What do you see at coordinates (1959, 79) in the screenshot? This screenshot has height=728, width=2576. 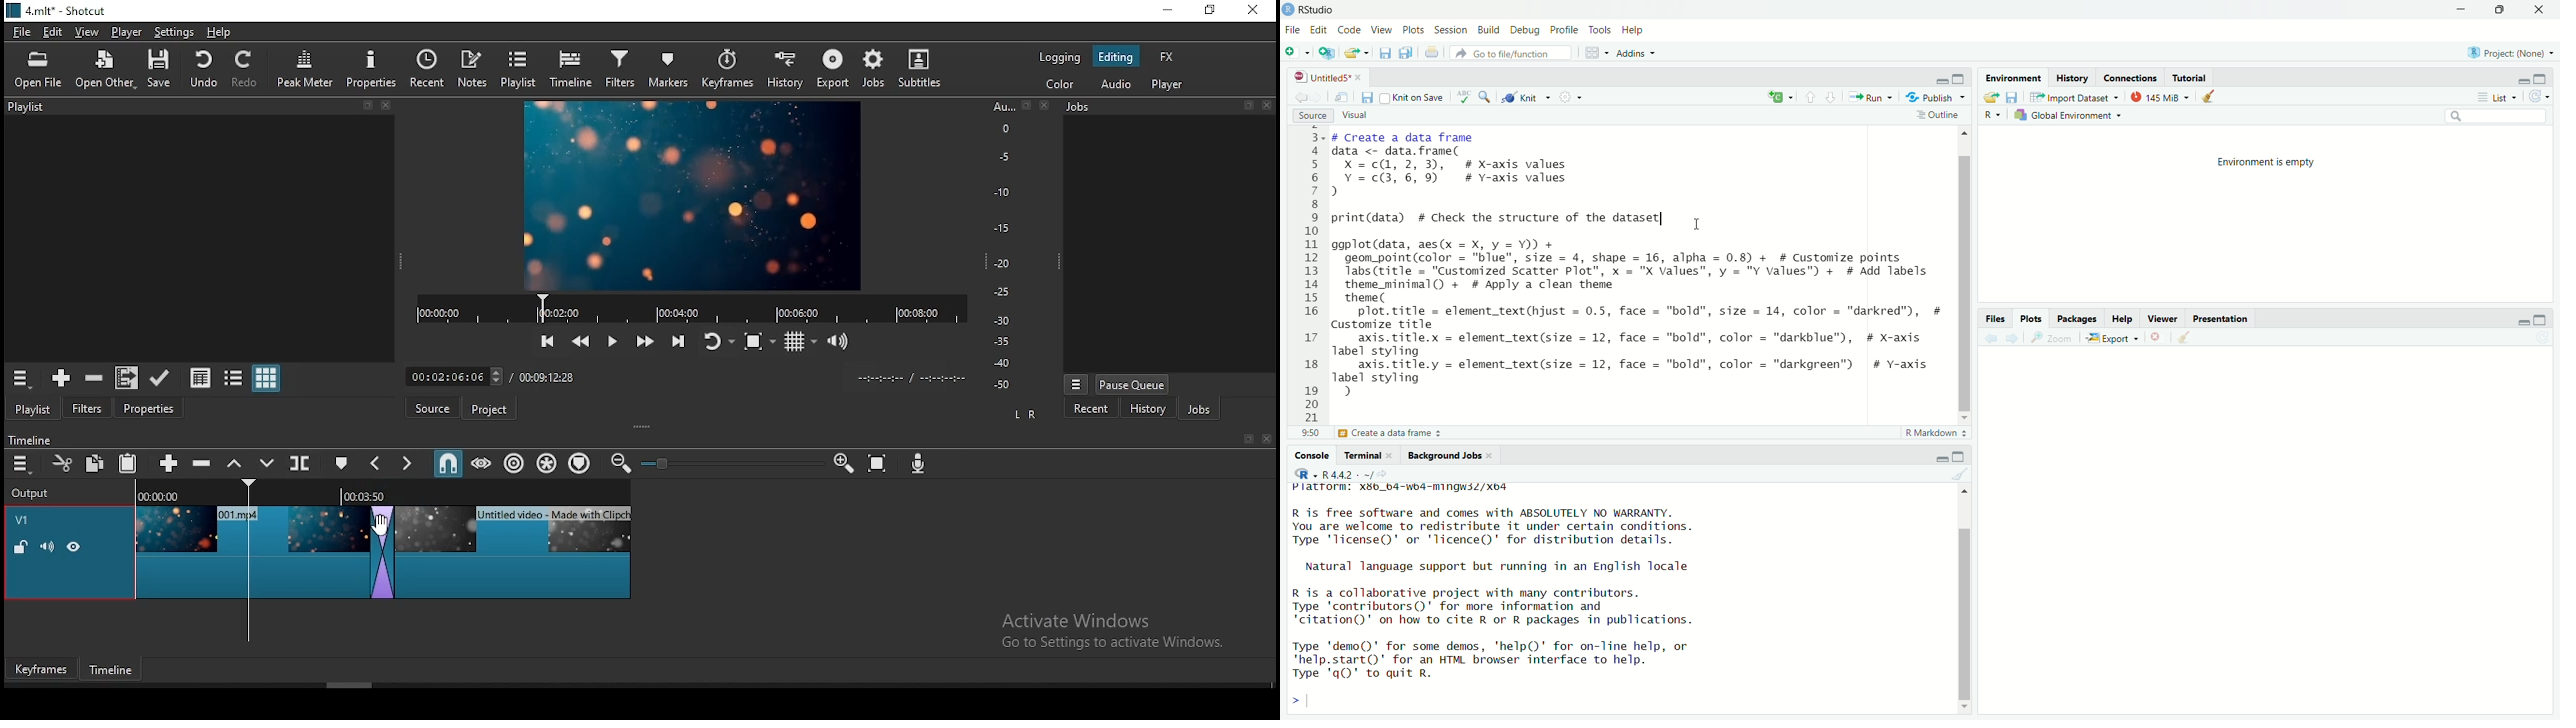 I see `Maximize` at bounding box center [1959, 79].